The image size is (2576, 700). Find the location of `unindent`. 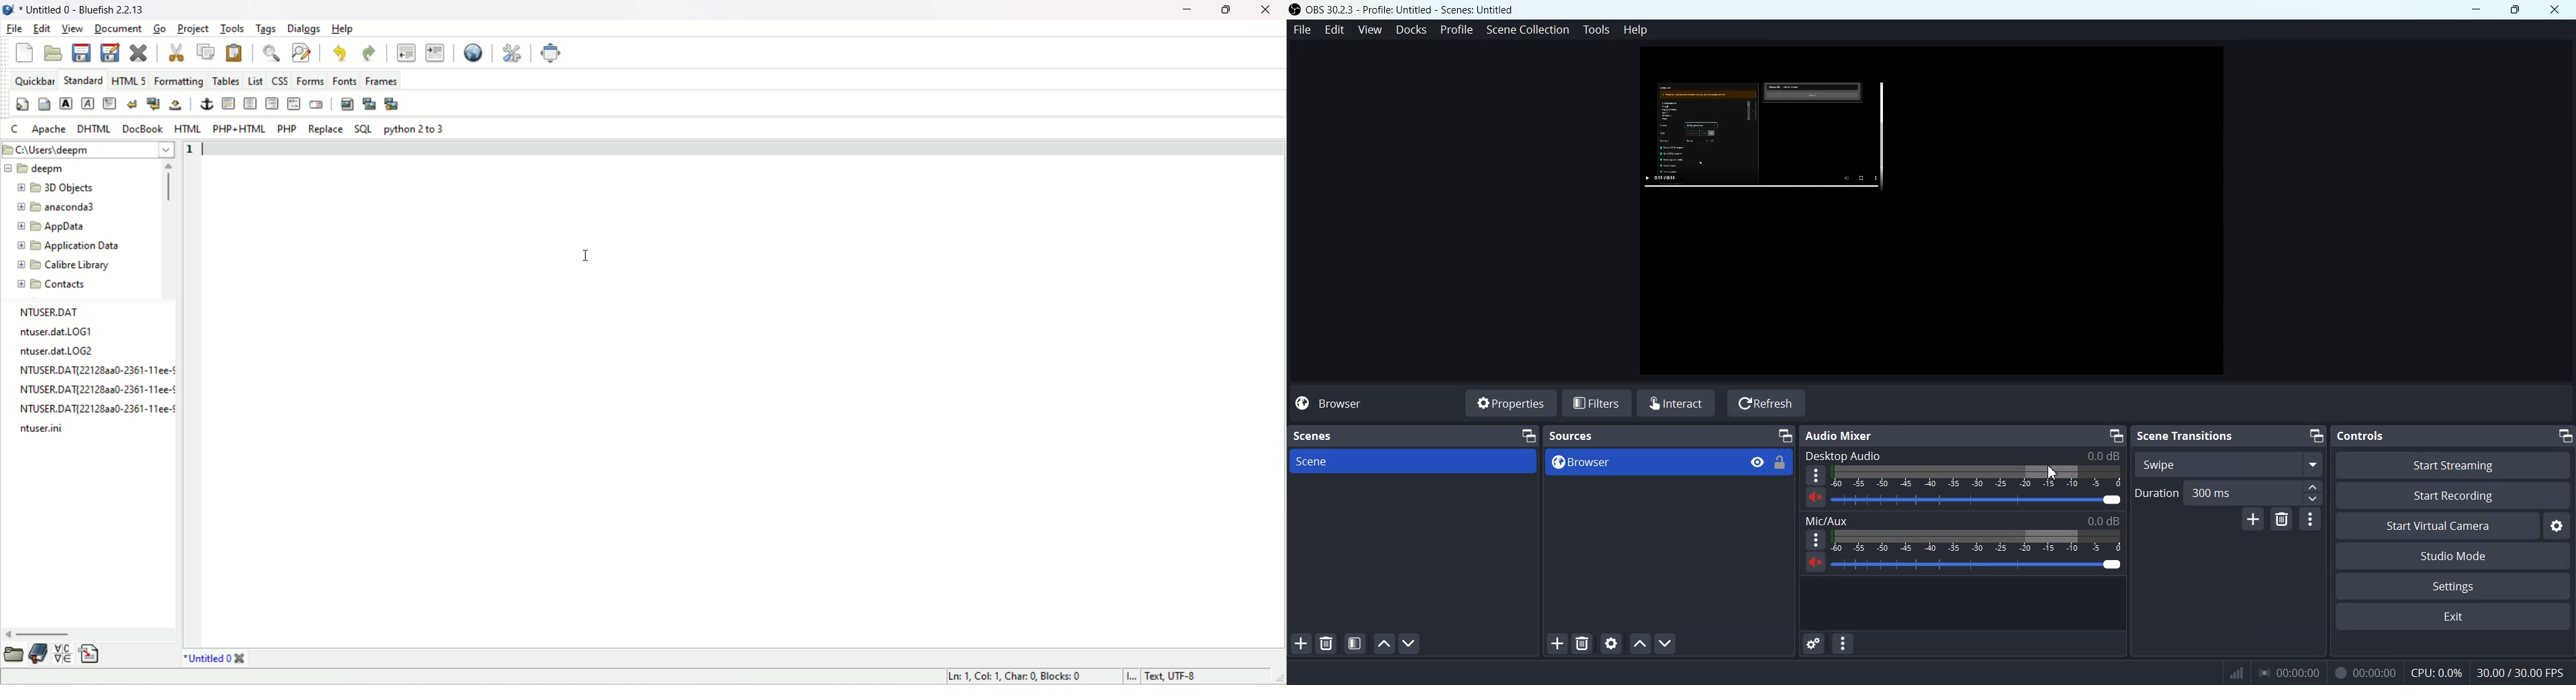

unindent is located at coordinates (406, 52).